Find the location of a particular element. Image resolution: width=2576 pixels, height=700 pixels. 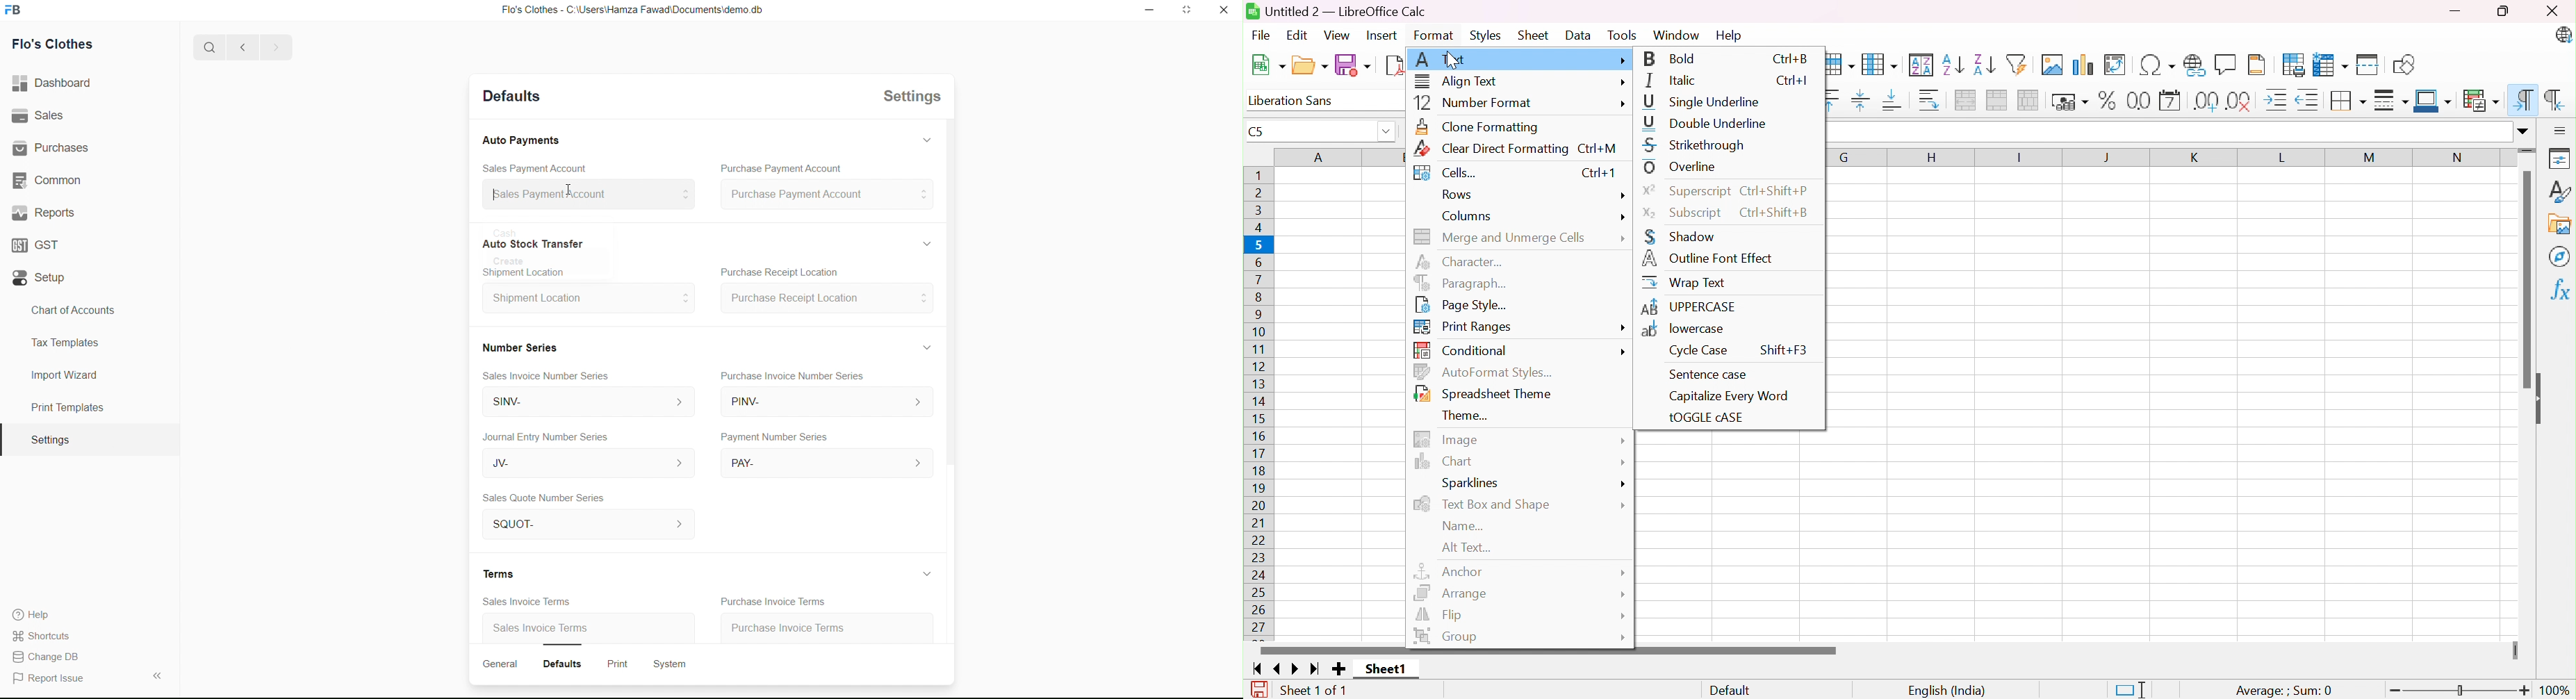

Clone Formatting is located at coordinates (1478, 125).